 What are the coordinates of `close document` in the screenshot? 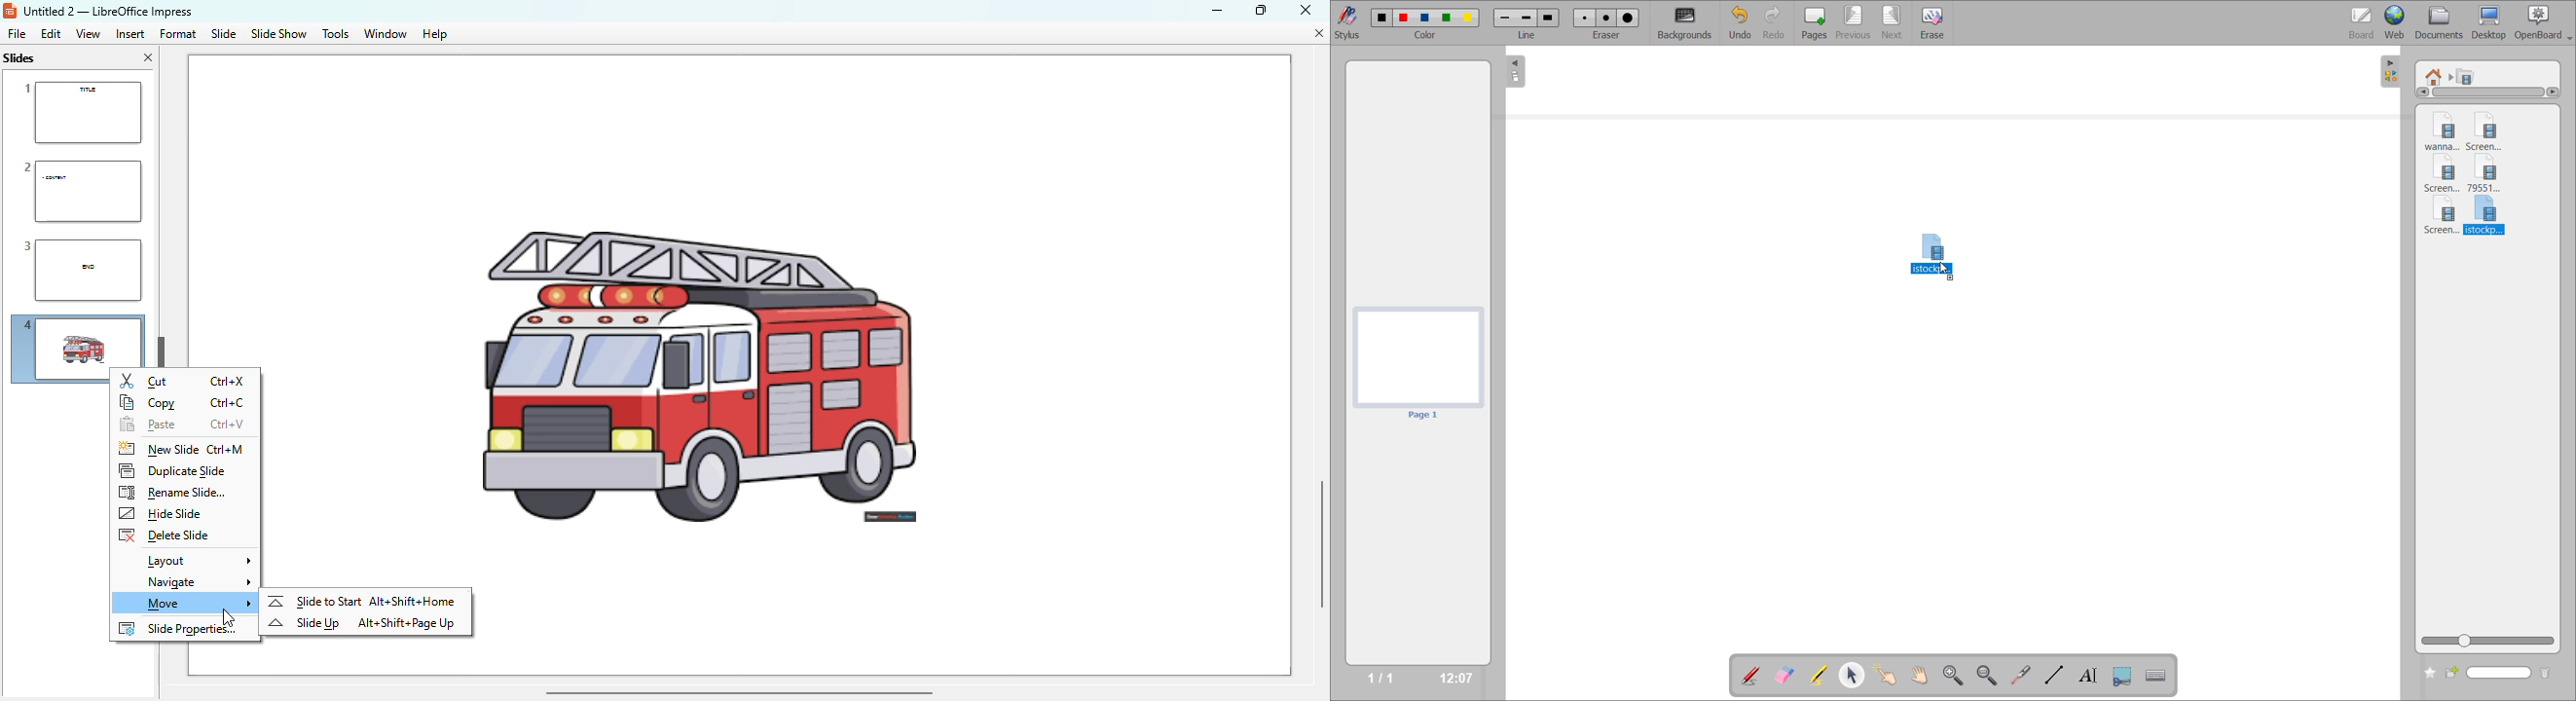 It's located at (1318, 33).